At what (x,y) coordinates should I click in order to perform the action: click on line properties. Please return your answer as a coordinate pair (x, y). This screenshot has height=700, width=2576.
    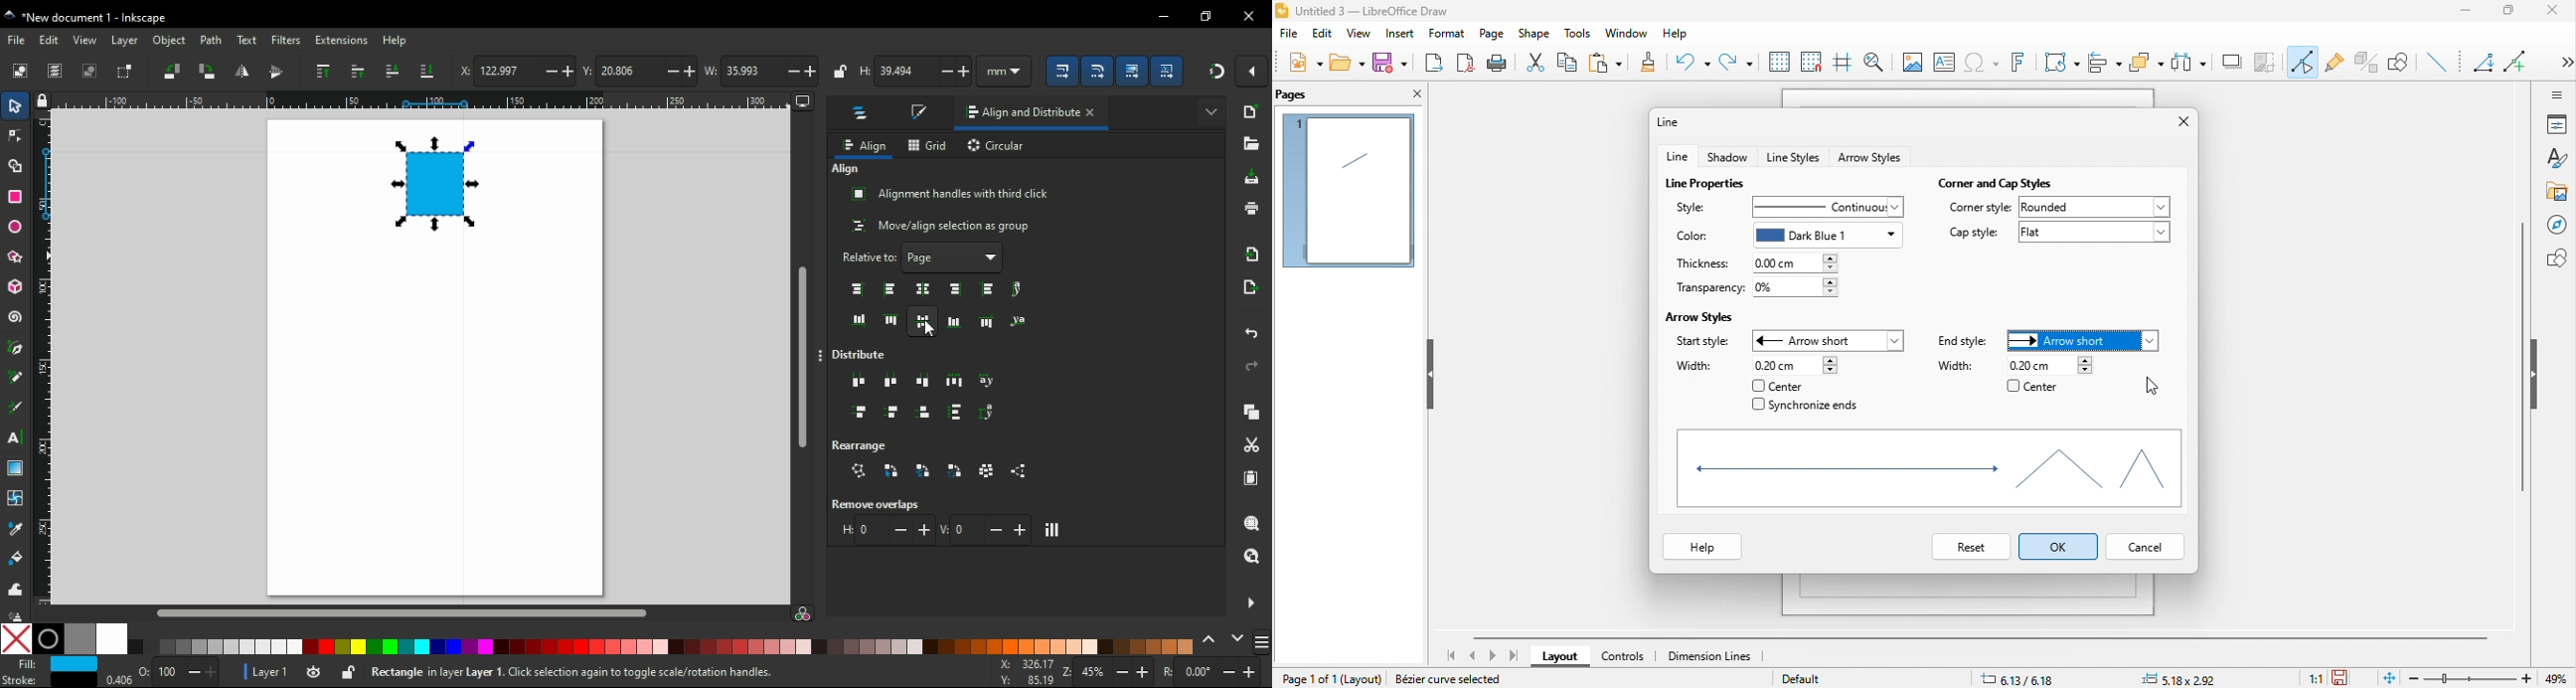
    Looking at the image, I should click on (1709, 182).